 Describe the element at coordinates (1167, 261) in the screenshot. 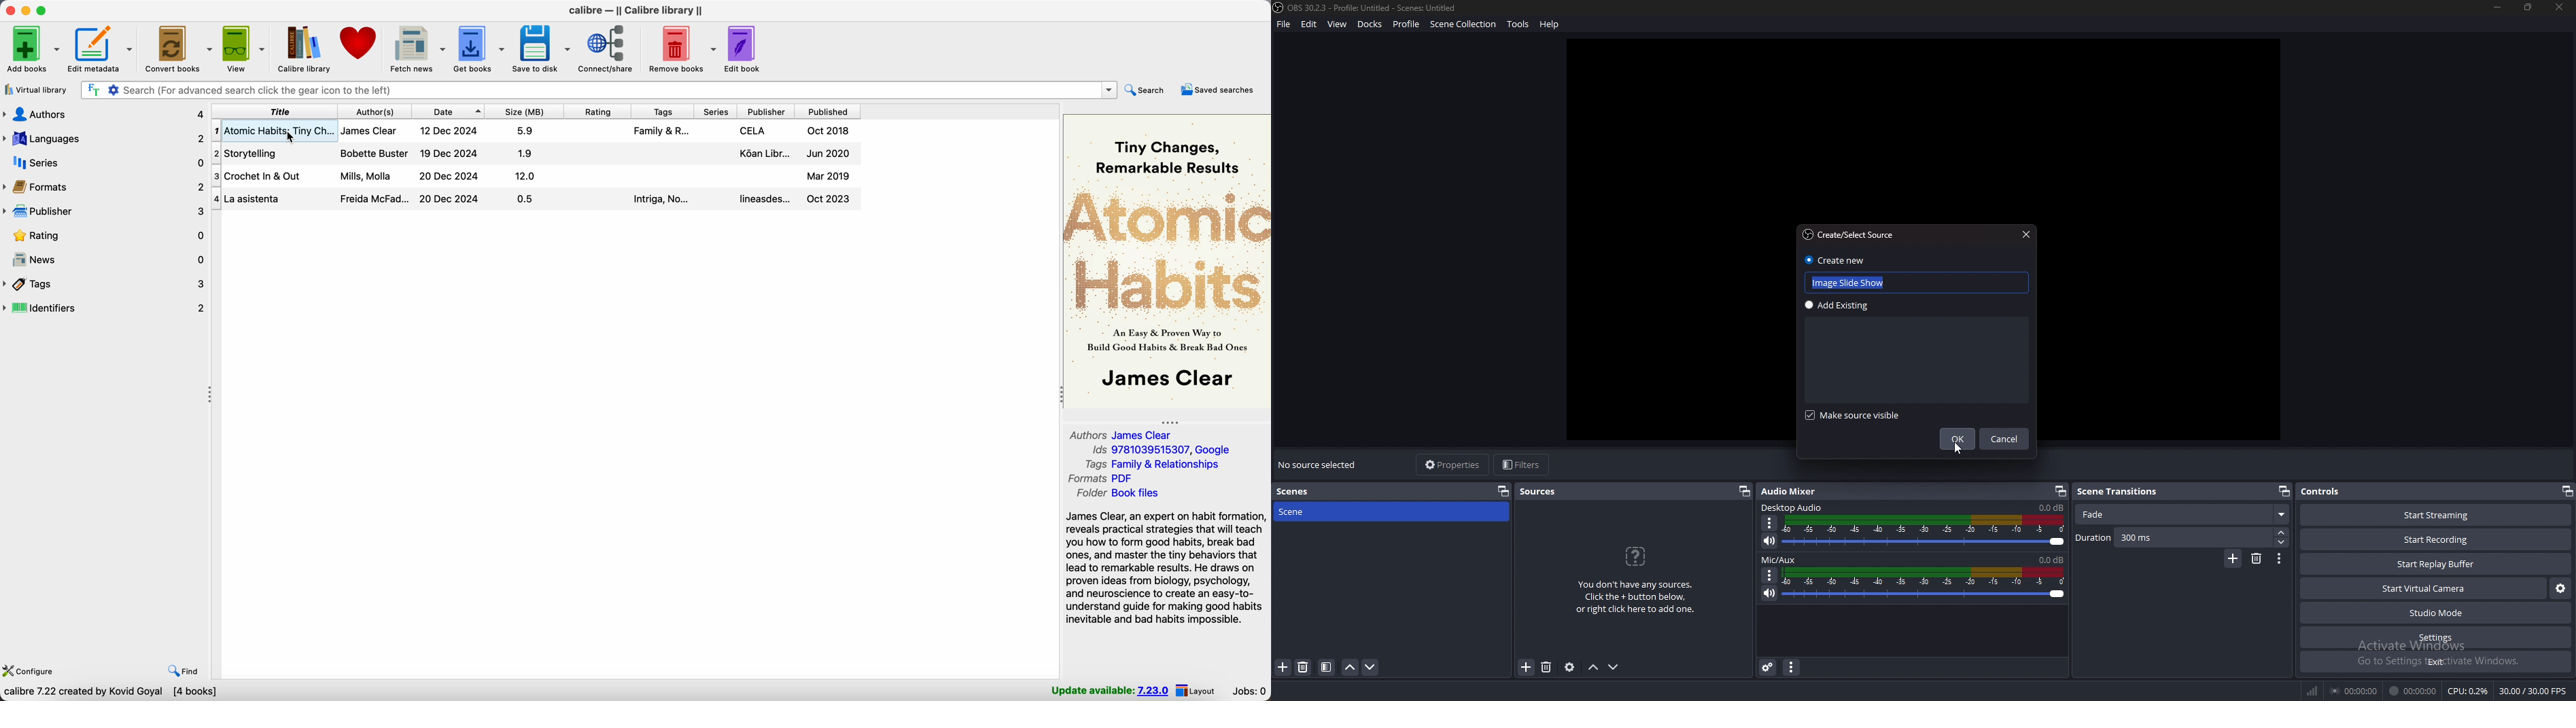

I see `book cover preview` at that location.